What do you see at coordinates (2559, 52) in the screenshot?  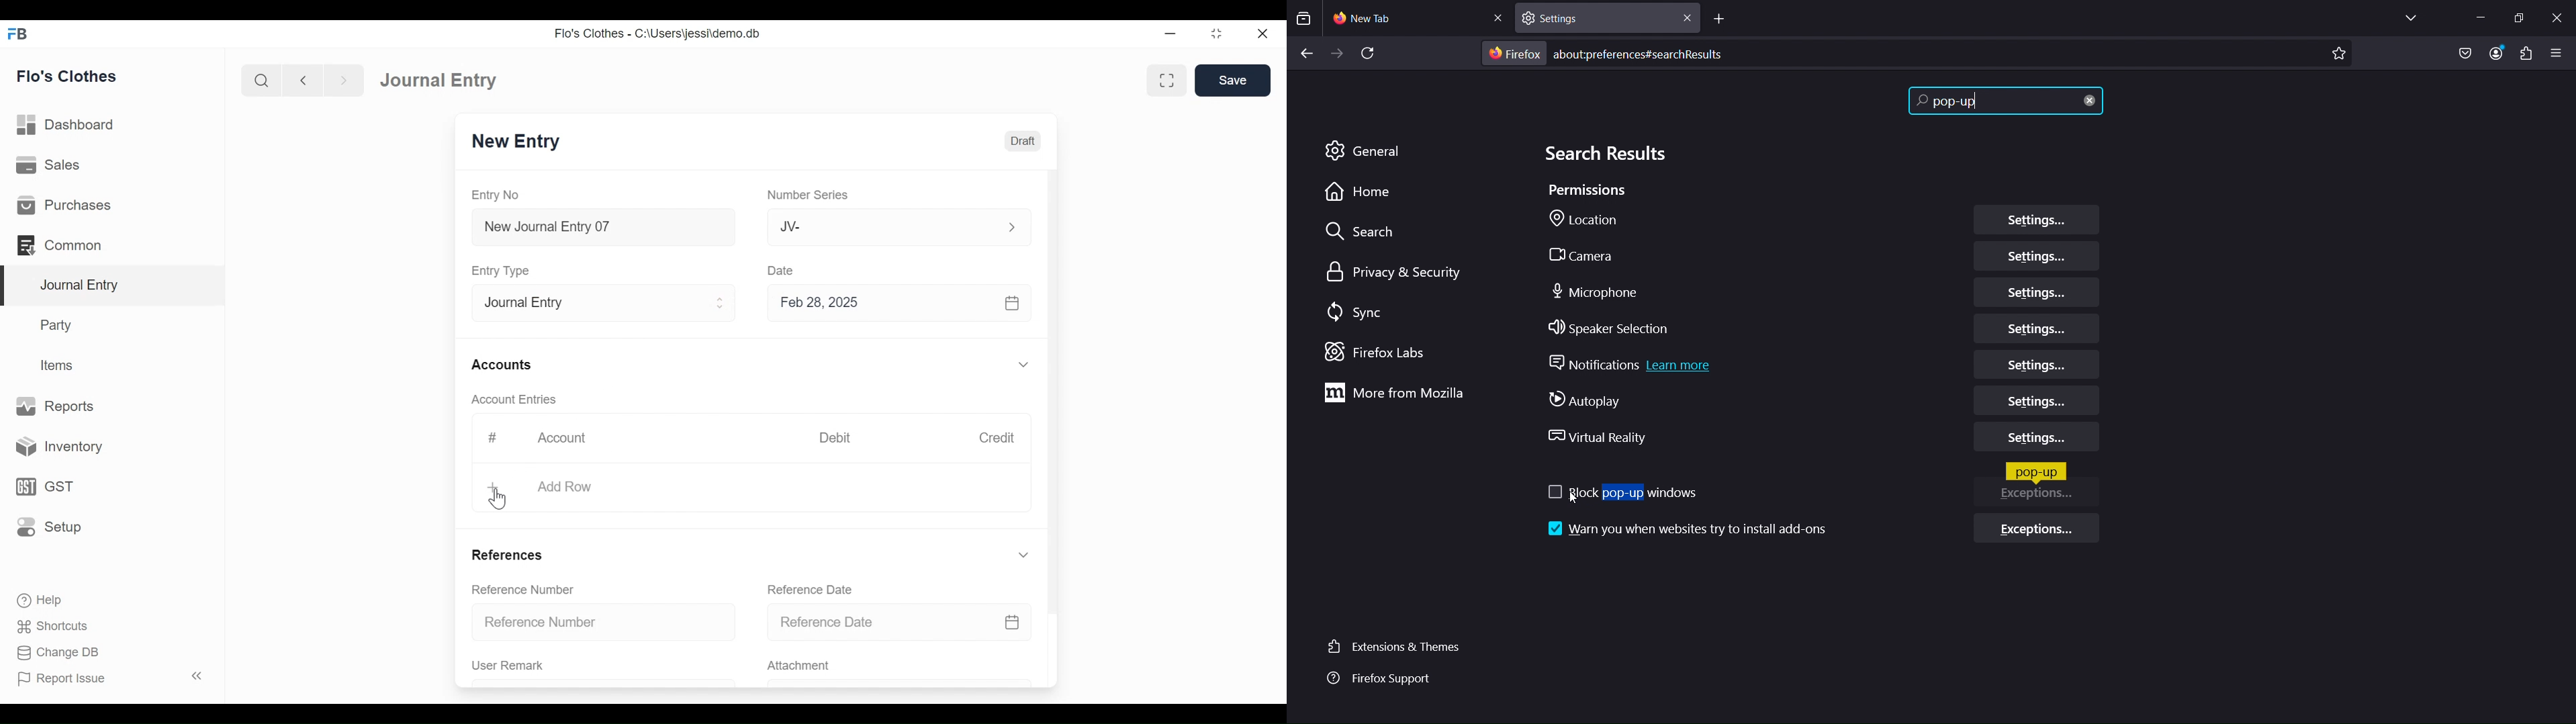 I see `Open application menu` at bounding box center [2559, 52].